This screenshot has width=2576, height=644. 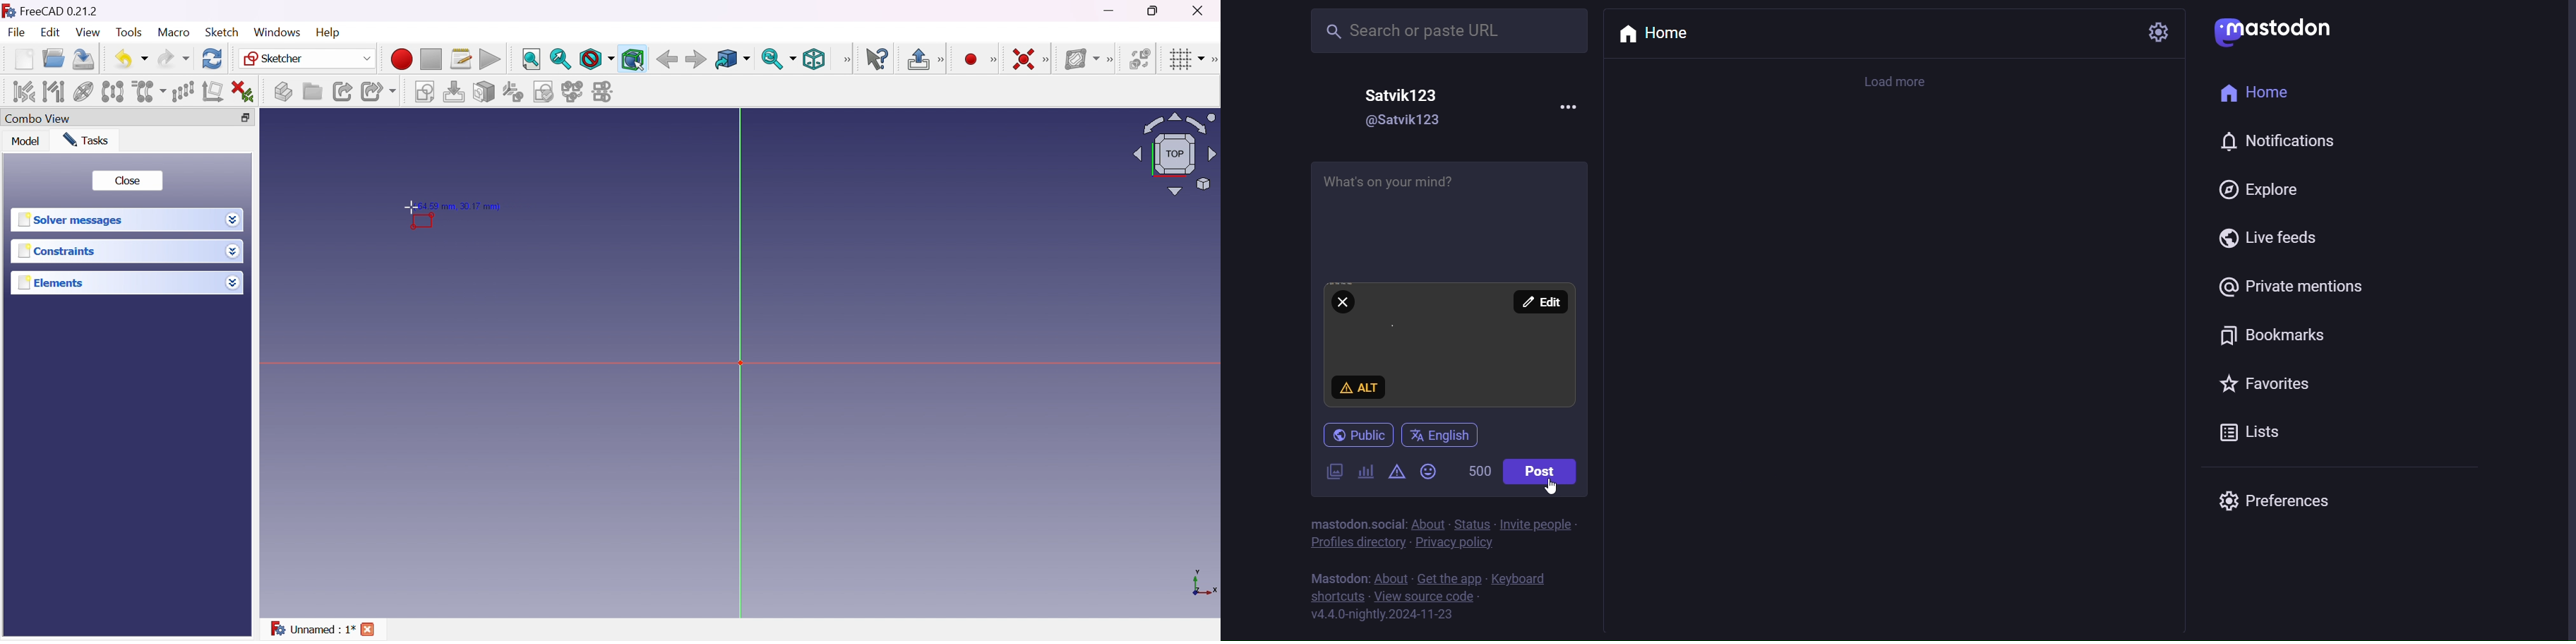 I want to click on [Sketcher edit mode], so click(x=943, y=59).